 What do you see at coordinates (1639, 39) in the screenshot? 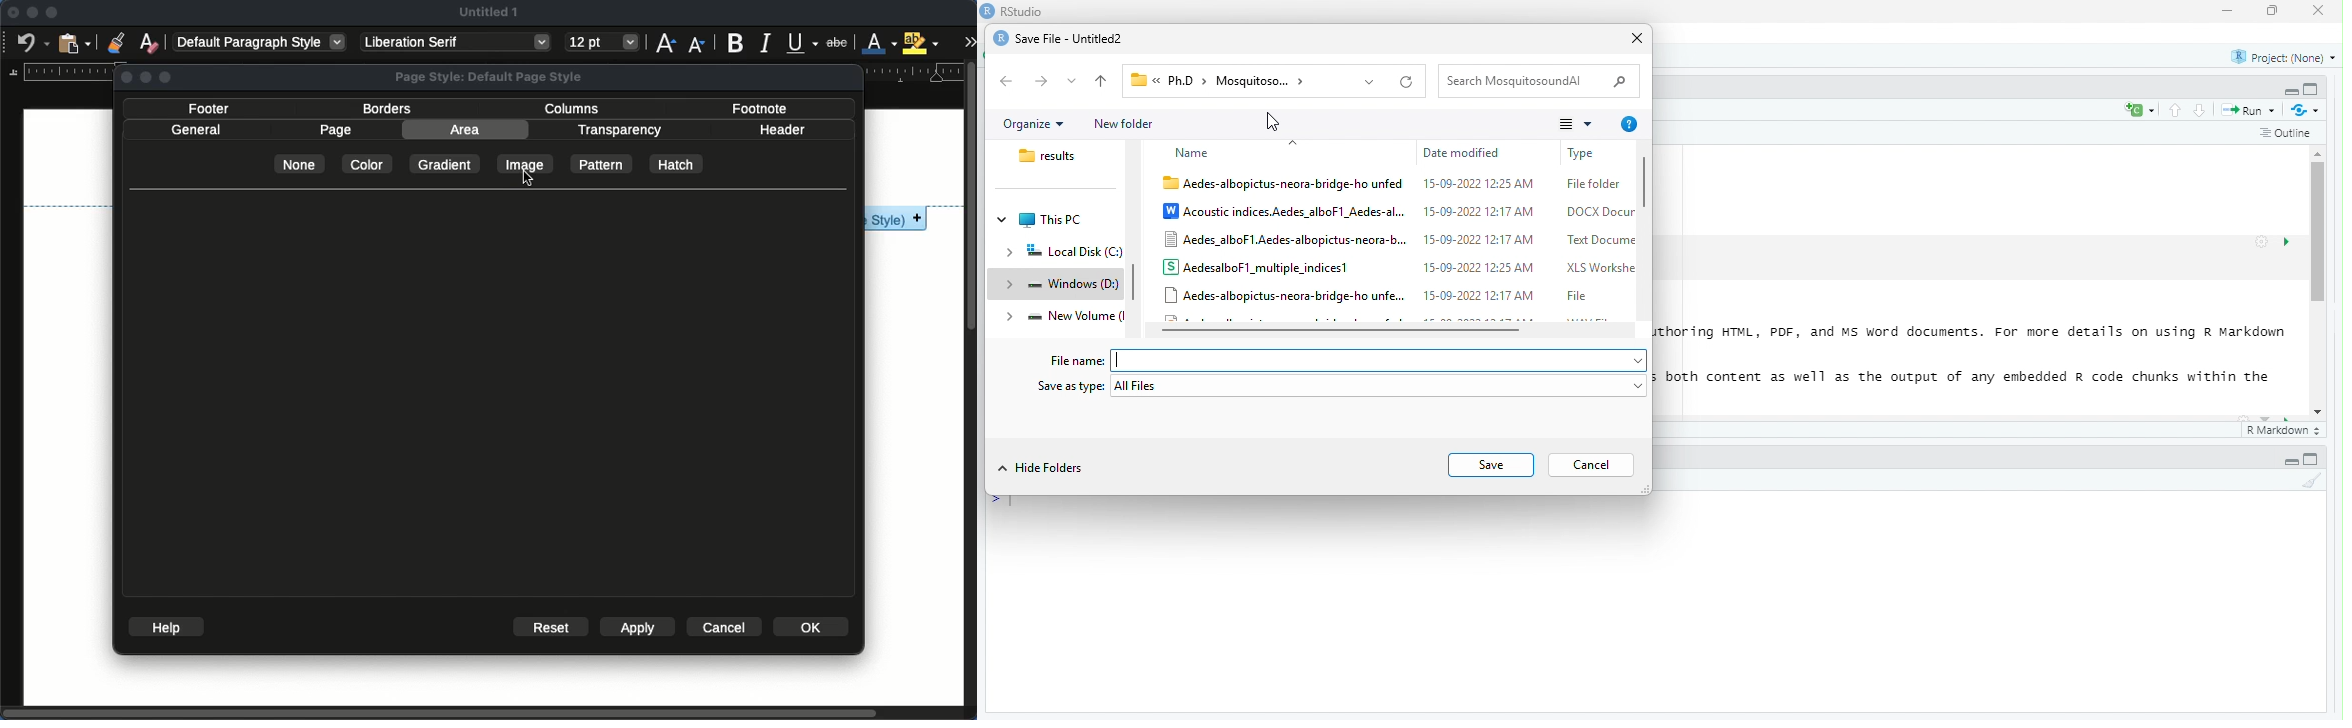
I see `close` at bounding box center [1639, 39].